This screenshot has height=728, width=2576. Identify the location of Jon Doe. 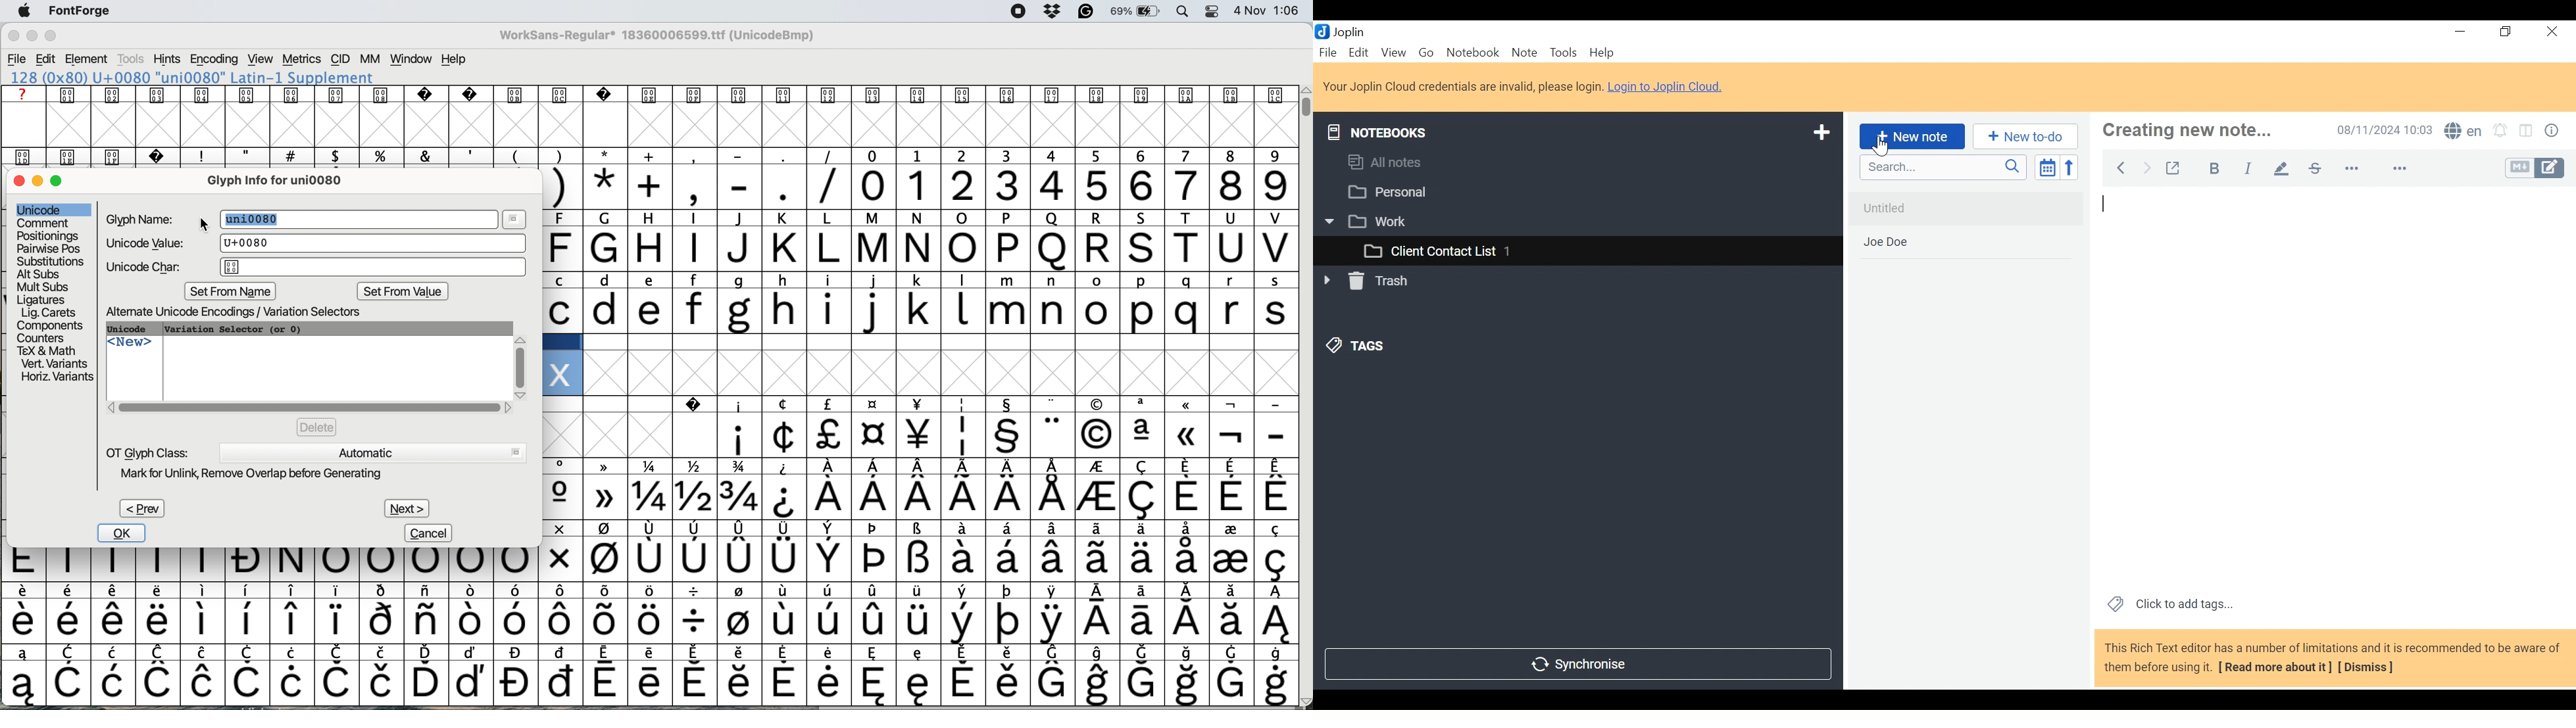
(1965, 243).